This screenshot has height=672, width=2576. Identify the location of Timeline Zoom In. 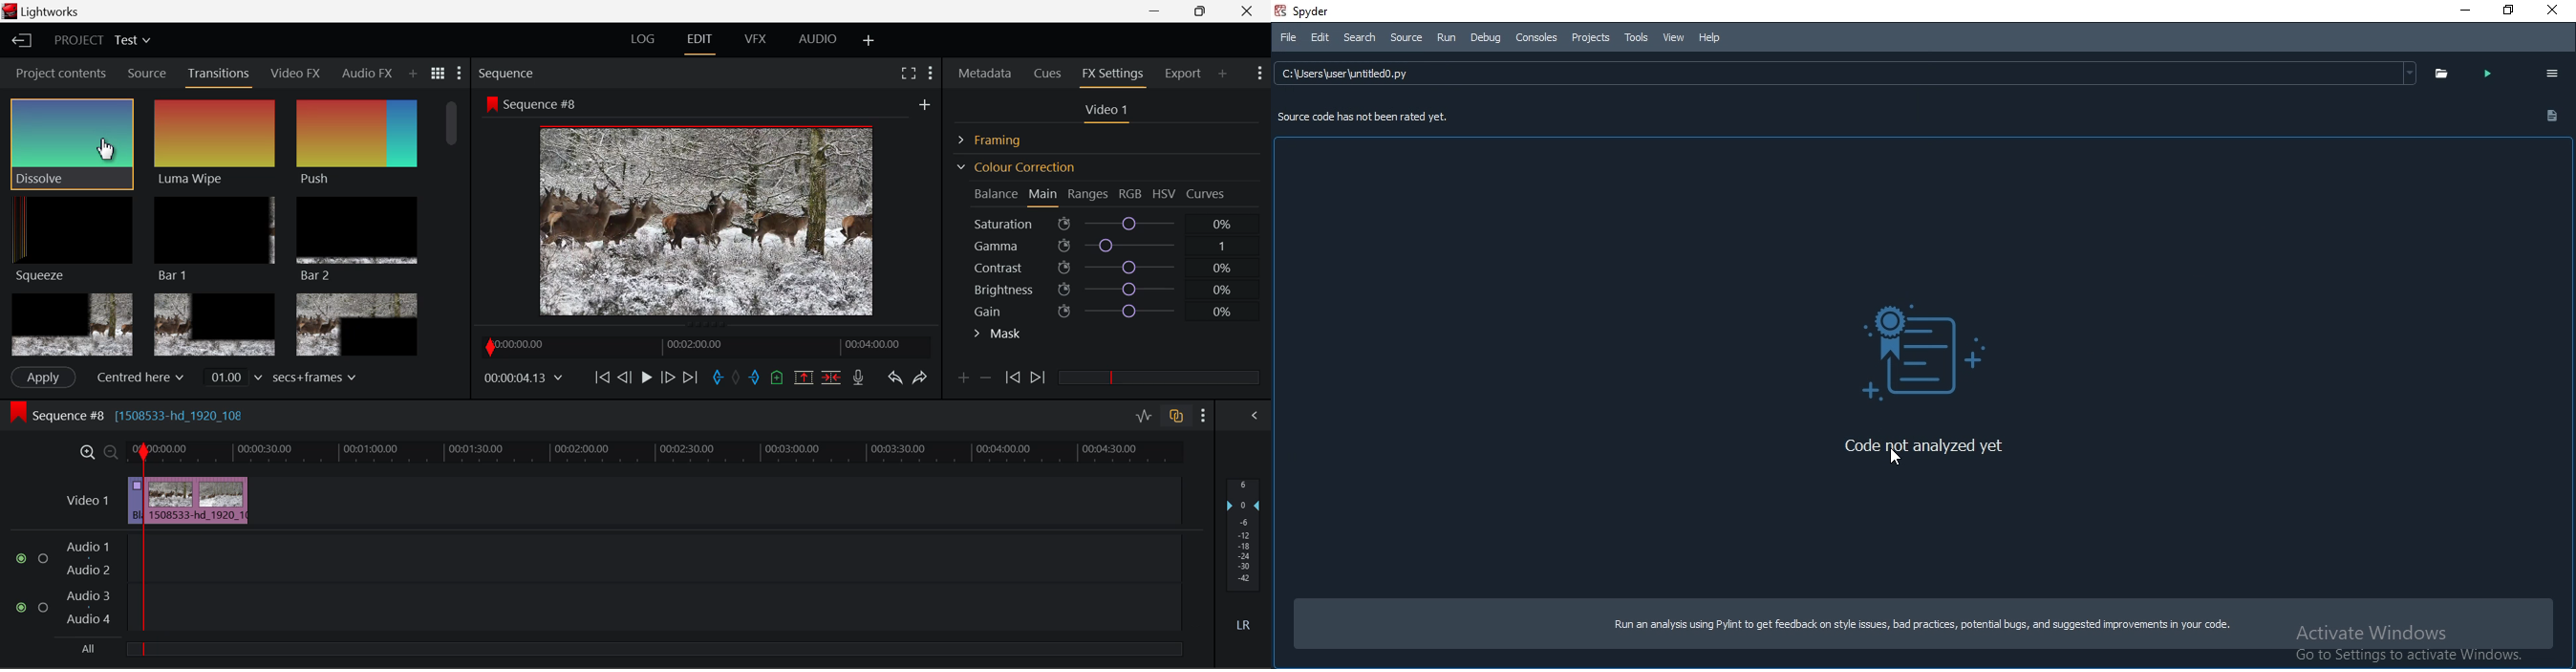
(85, 452).